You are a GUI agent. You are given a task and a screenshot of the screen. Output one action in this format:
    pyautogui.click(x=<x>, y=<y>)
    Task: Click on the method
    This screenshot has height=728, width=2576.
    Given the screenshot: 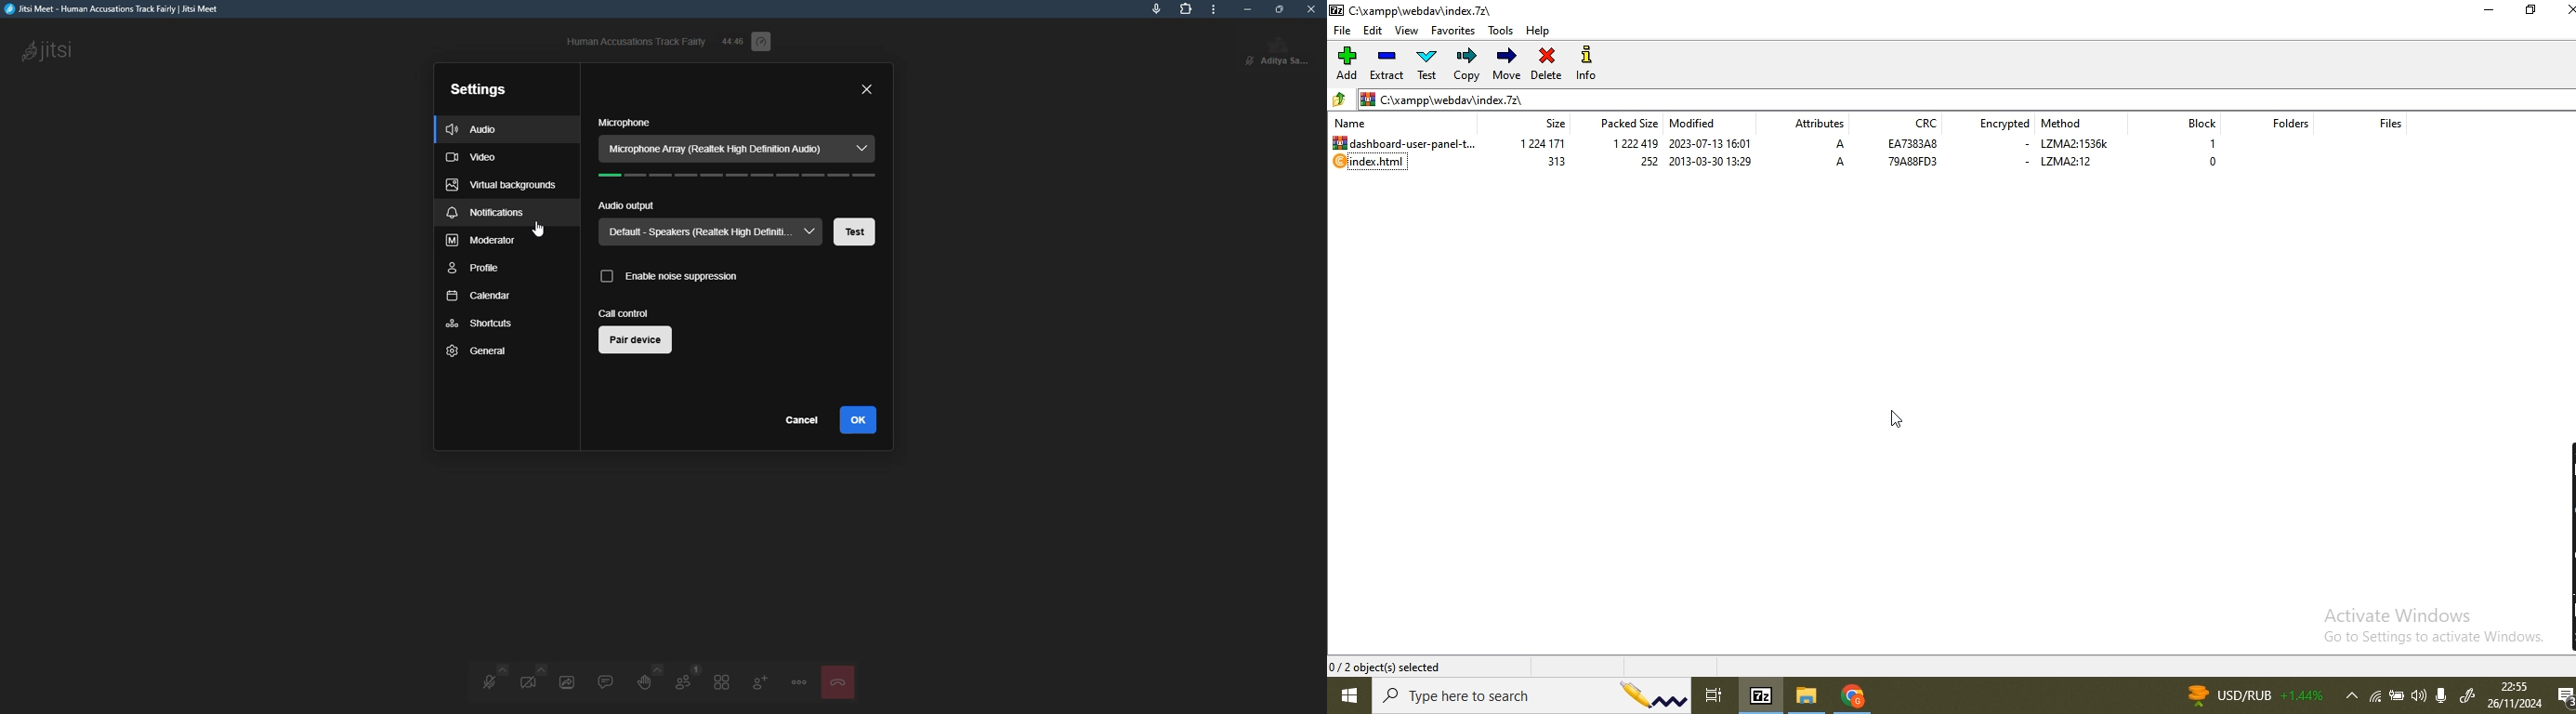 What is the action you would take?
    pyautogui.click(x=2071, y=121)
    